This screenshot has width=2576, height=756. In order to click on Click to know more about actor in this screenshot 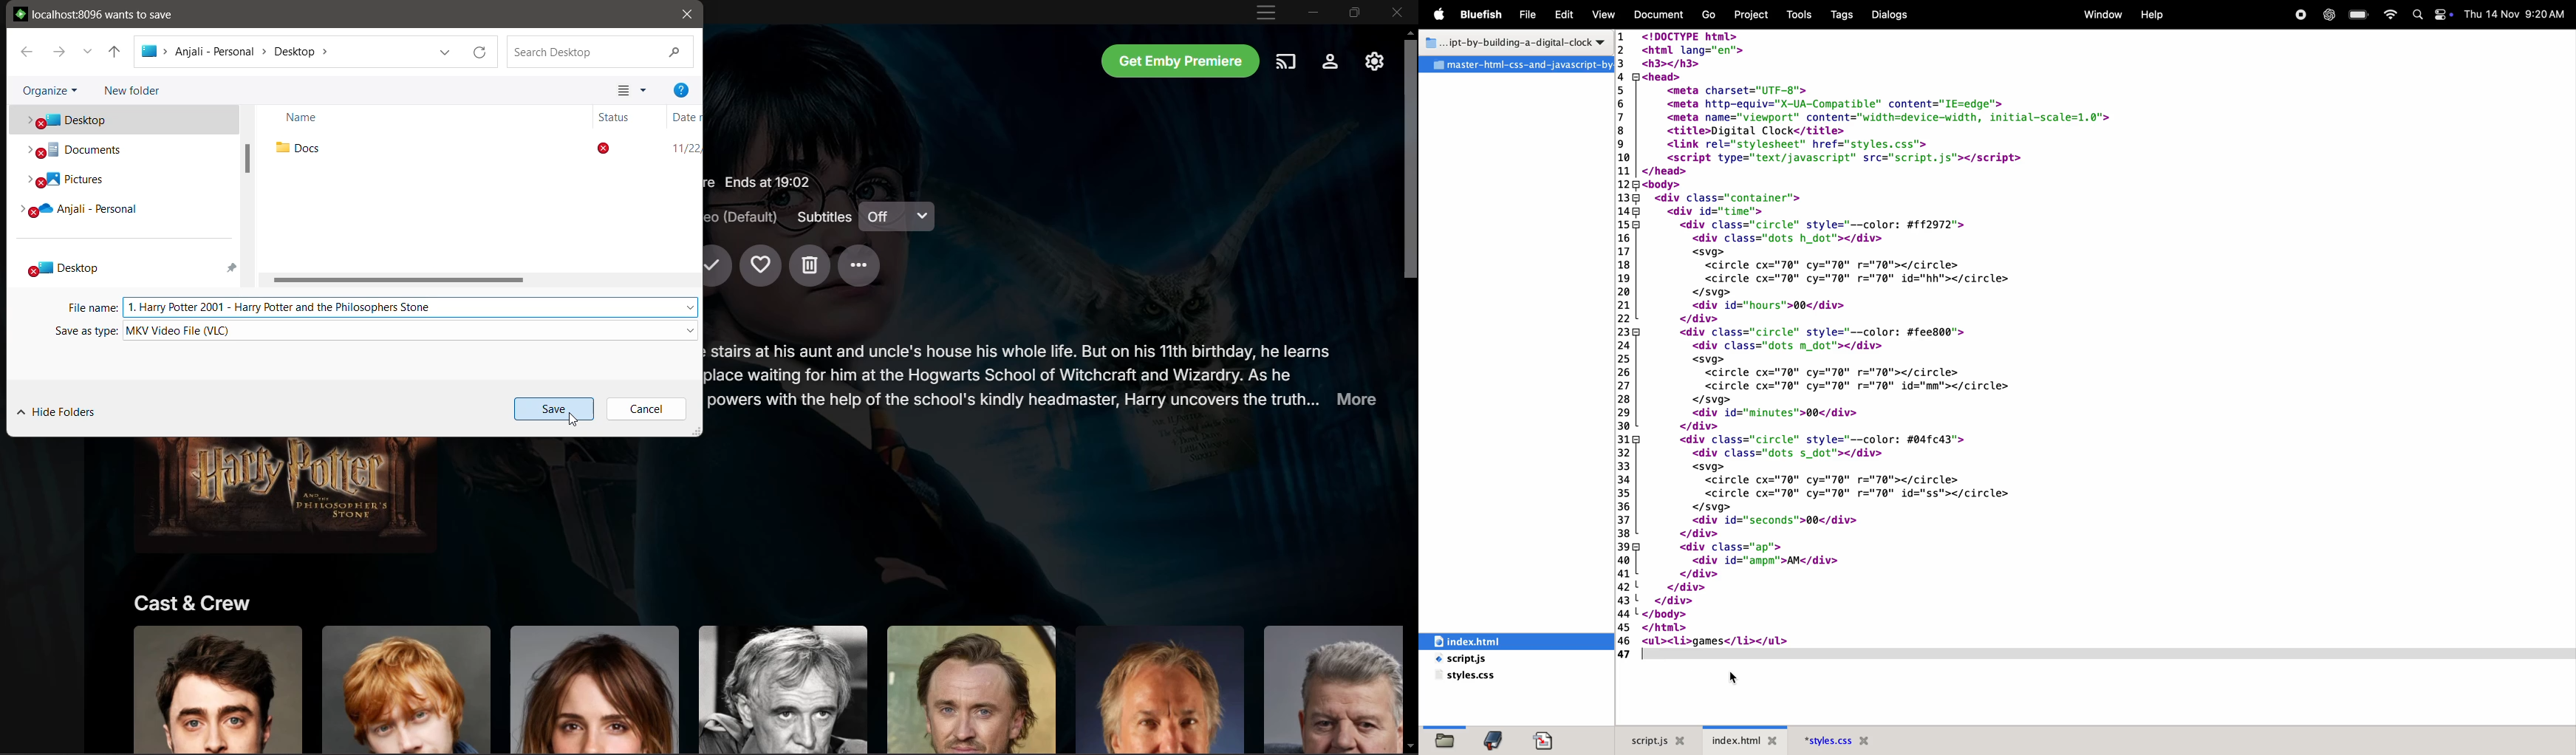, I will do `click(407, 688)`.